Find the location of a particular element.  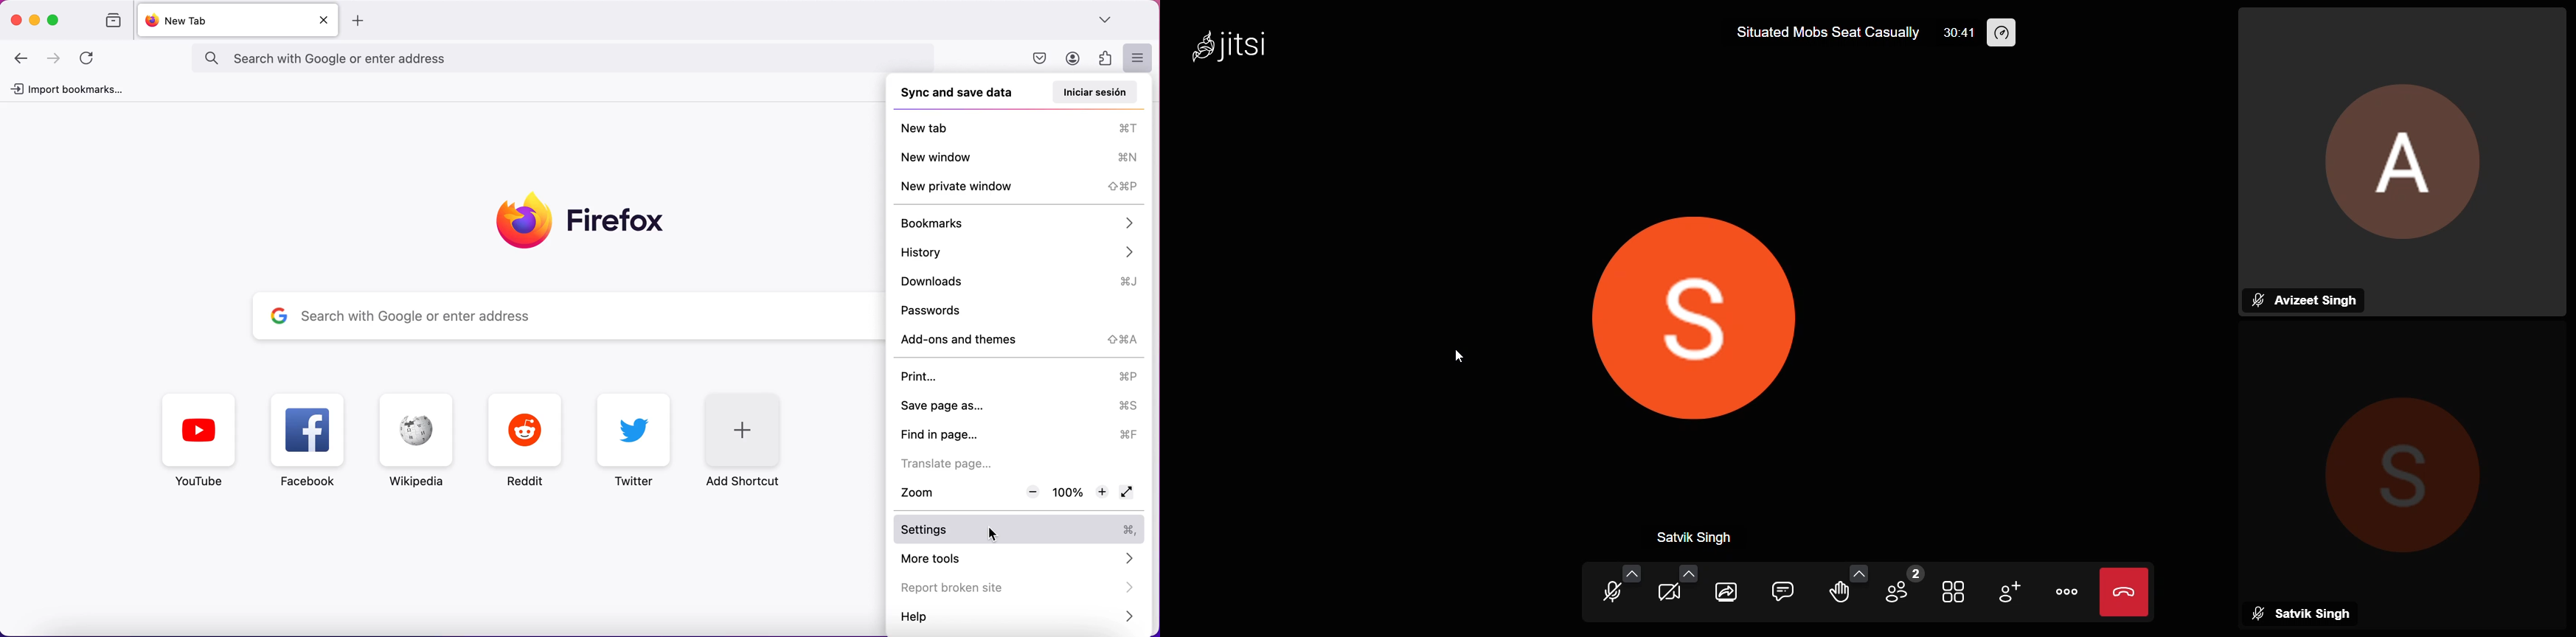

new tab is located at coordinates (220, 20).